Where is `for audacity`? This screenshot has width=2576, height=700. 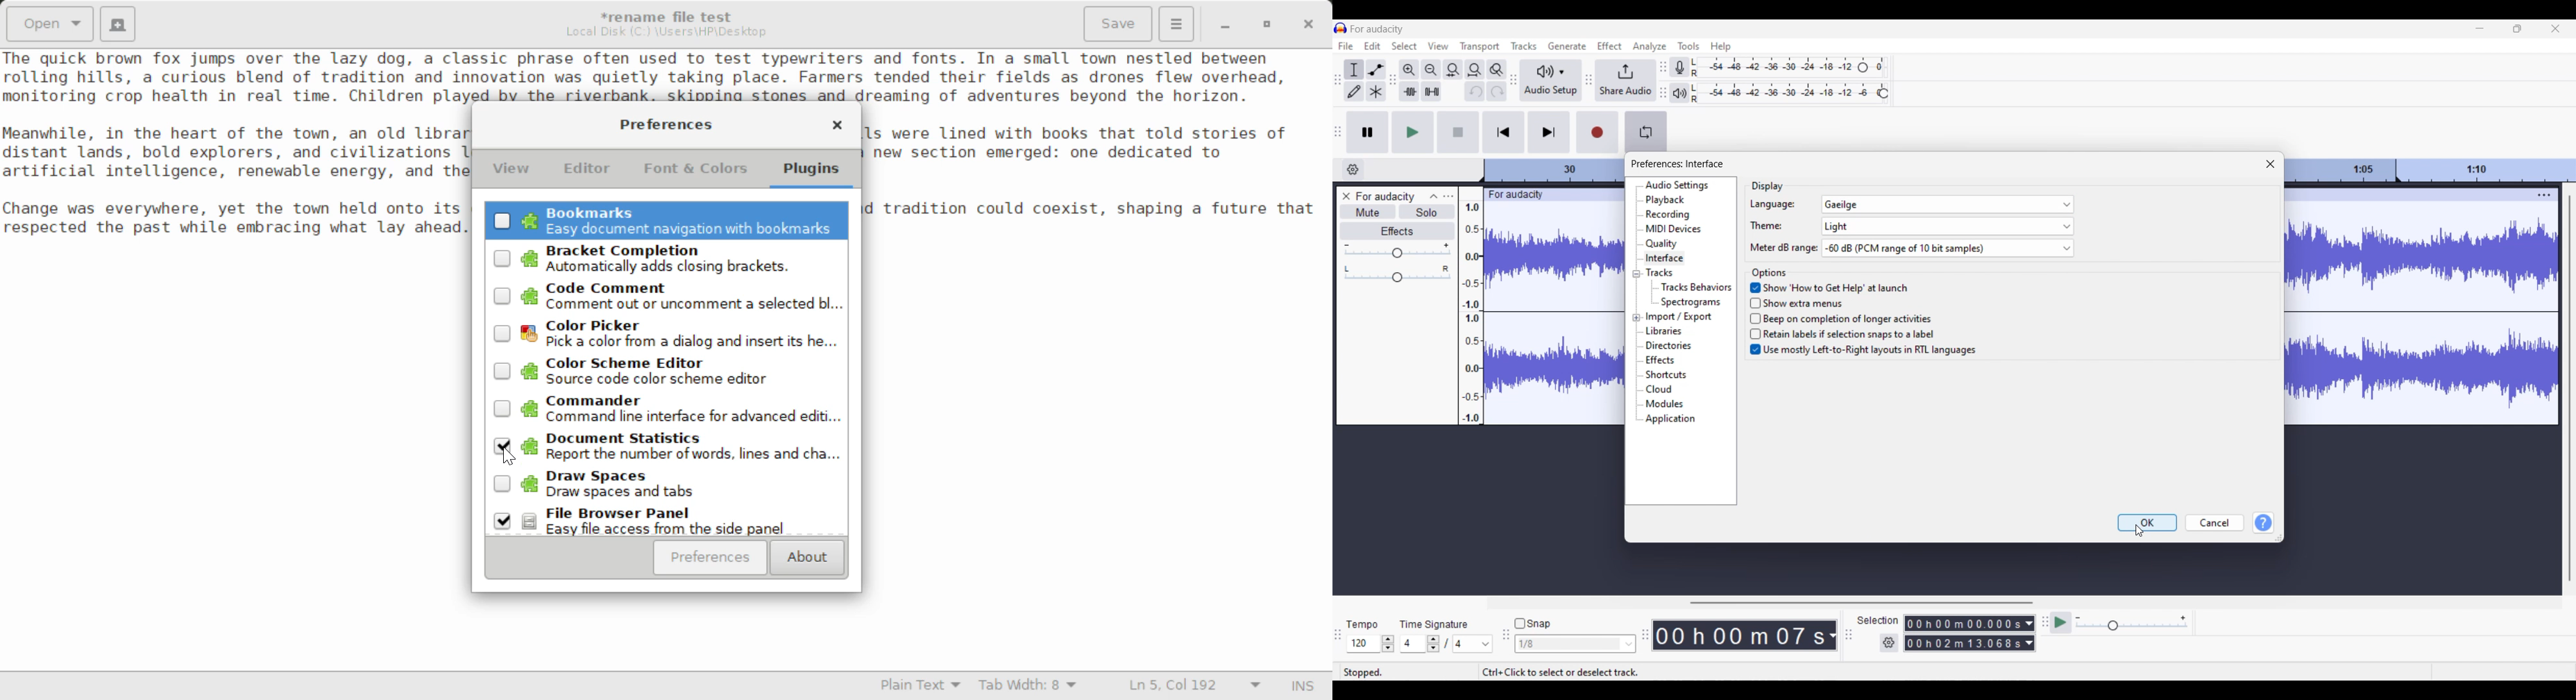 for audacity is located at coordinates (1386, 197).